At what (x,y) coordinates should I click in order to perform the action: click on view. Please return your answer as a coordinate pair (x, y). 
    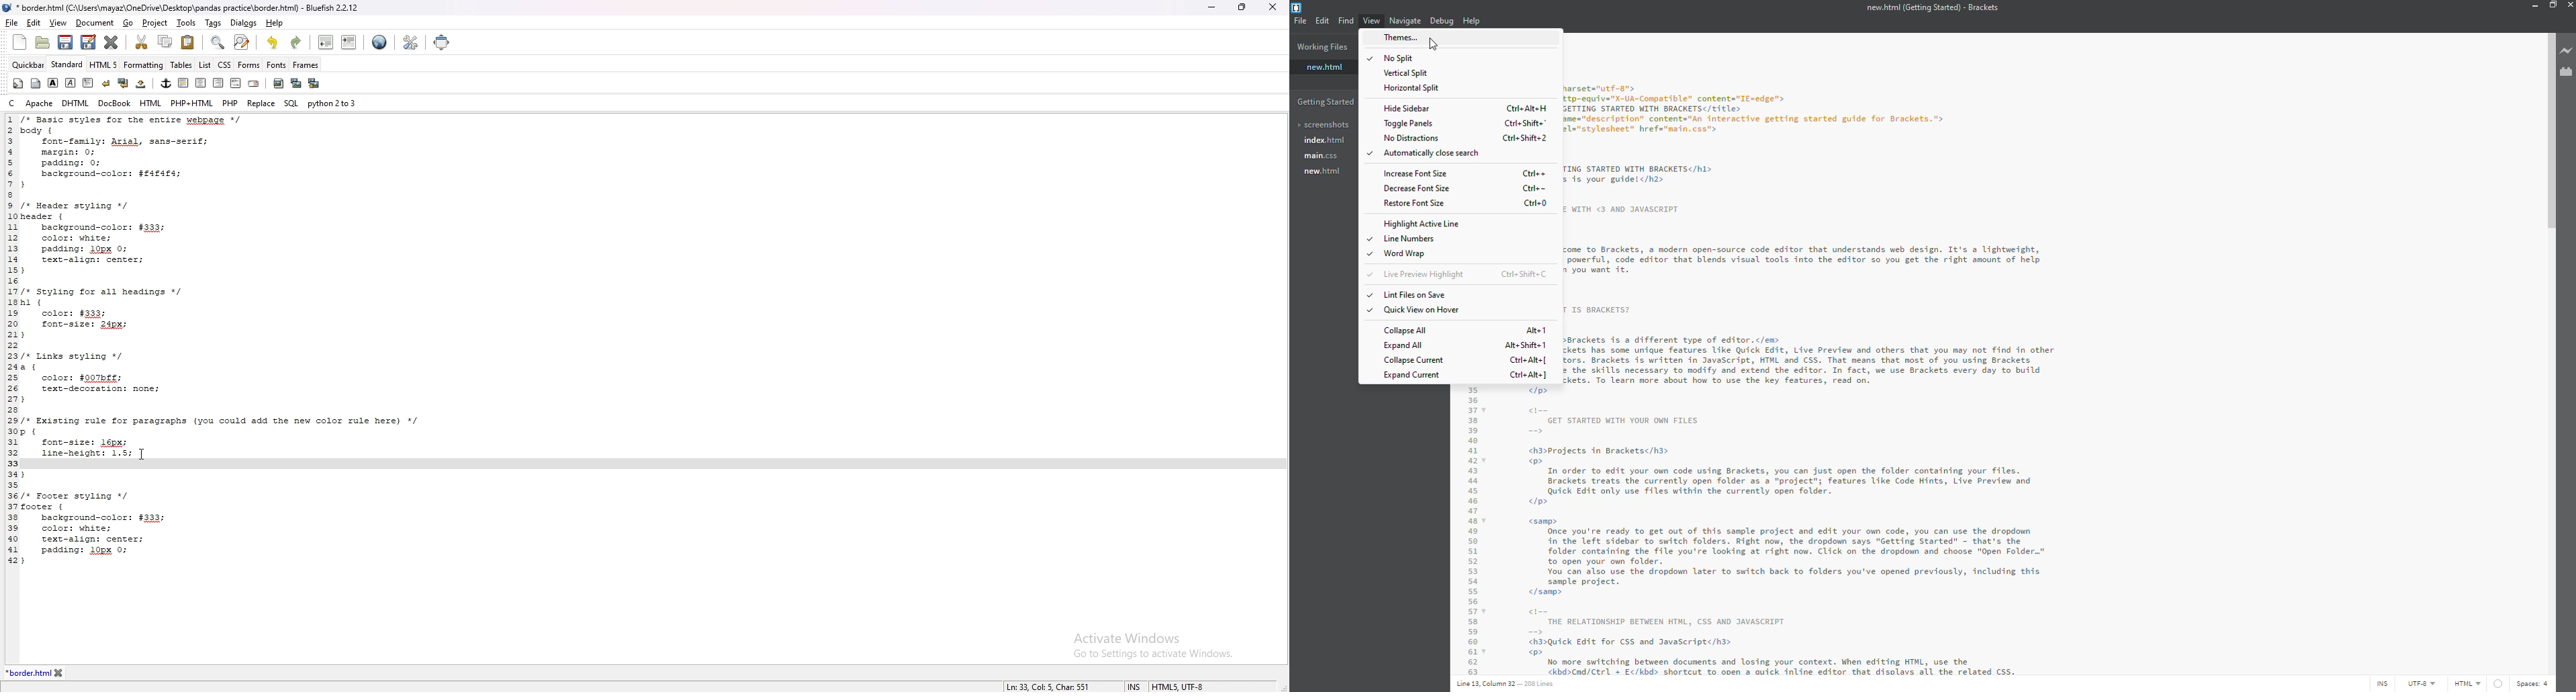
    Looking at the image, I should click on (58, 24).